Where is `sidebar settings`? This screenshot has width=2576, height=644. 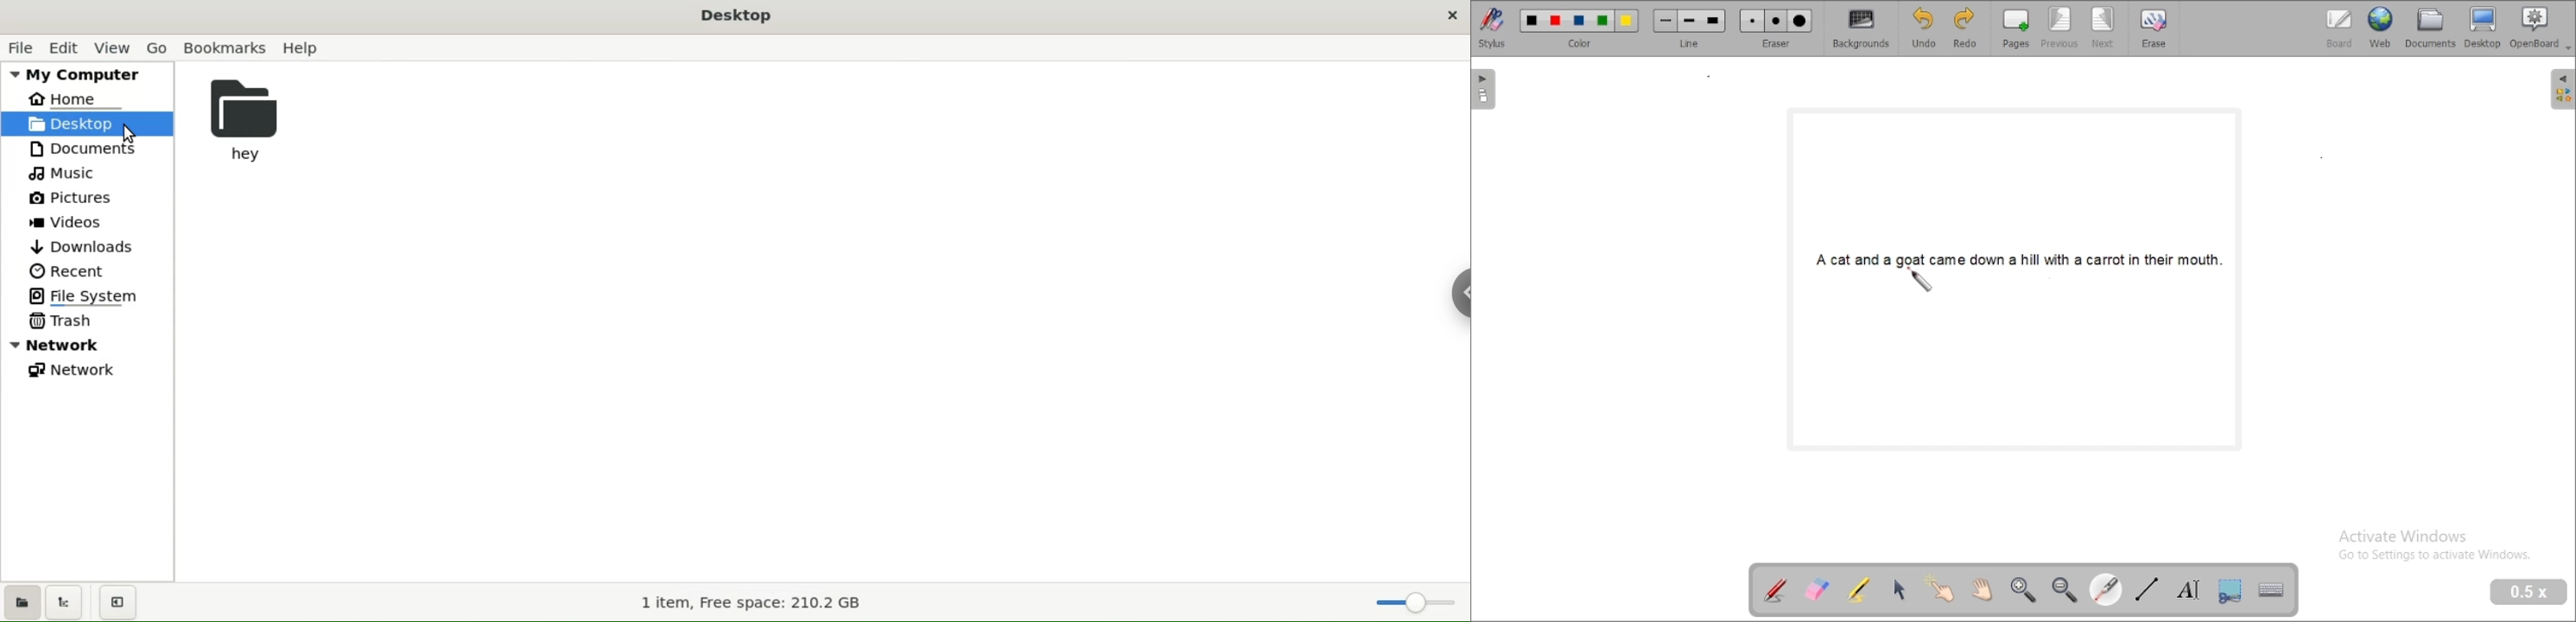
sidebar settings is located at coordinates (2561, 90).